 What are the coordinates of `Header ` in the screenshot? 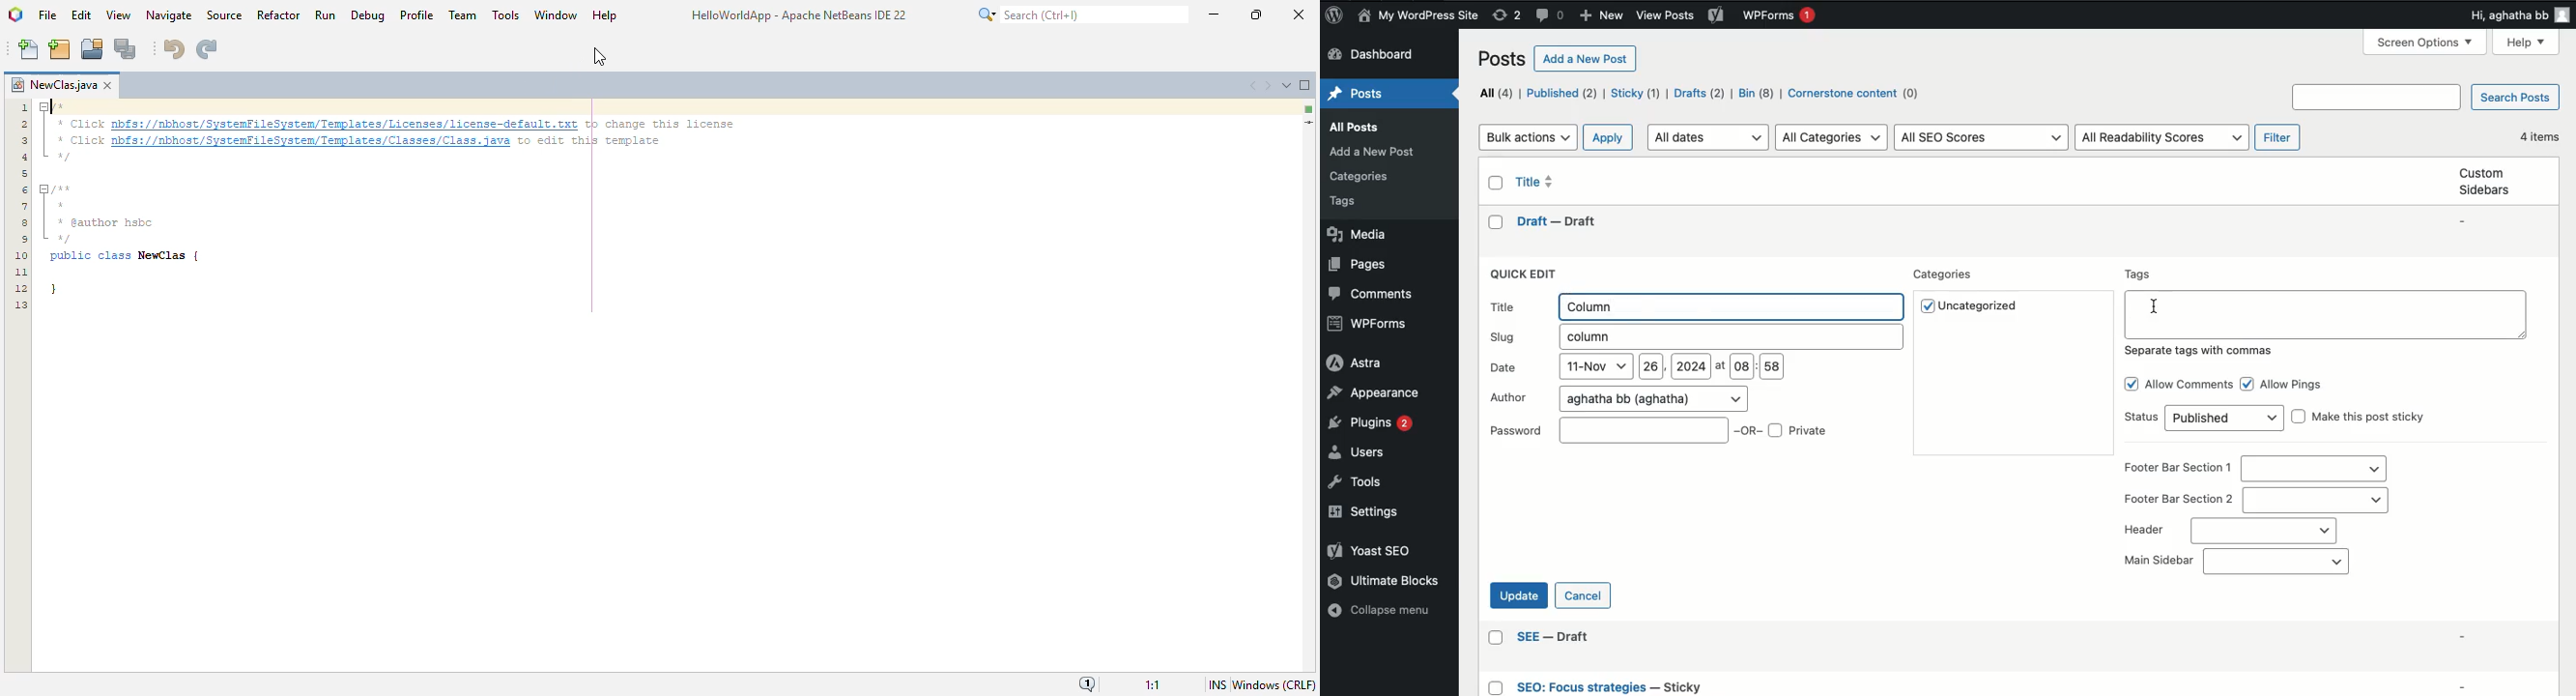 It's located at (2228, 530).